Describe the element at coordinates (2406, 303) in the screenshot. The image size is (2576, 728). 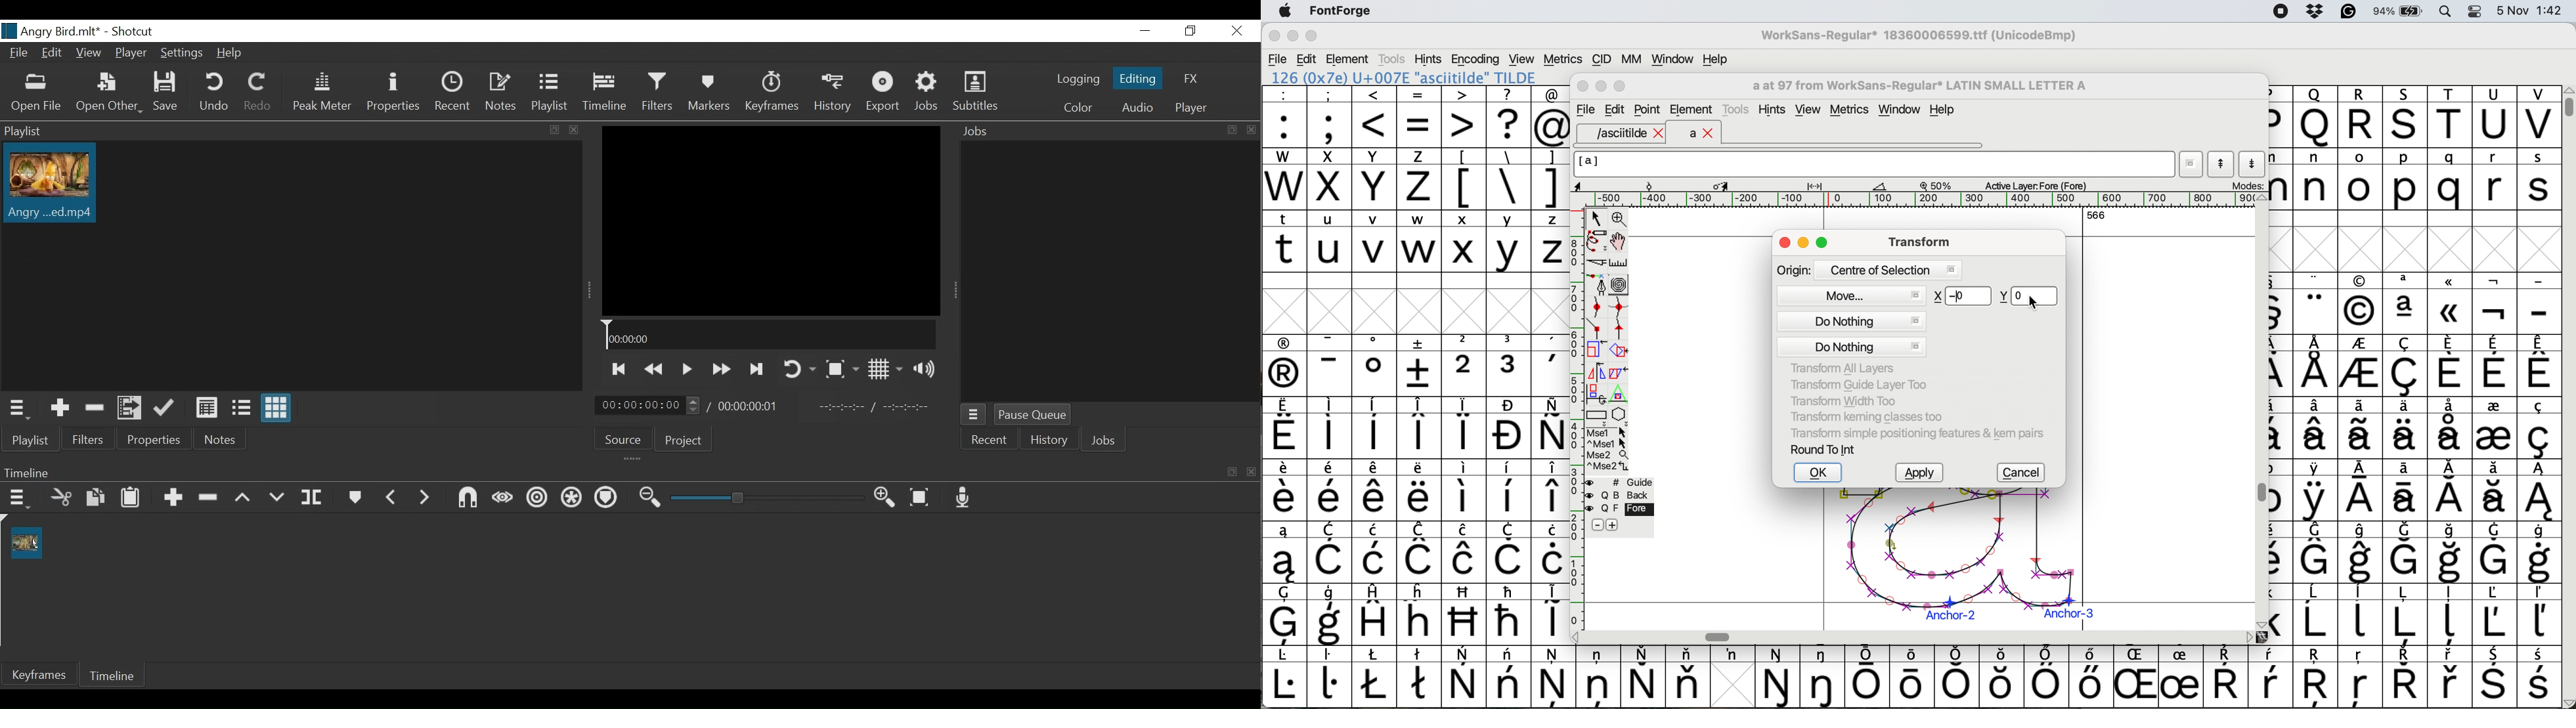
I see `symbol` at that location.